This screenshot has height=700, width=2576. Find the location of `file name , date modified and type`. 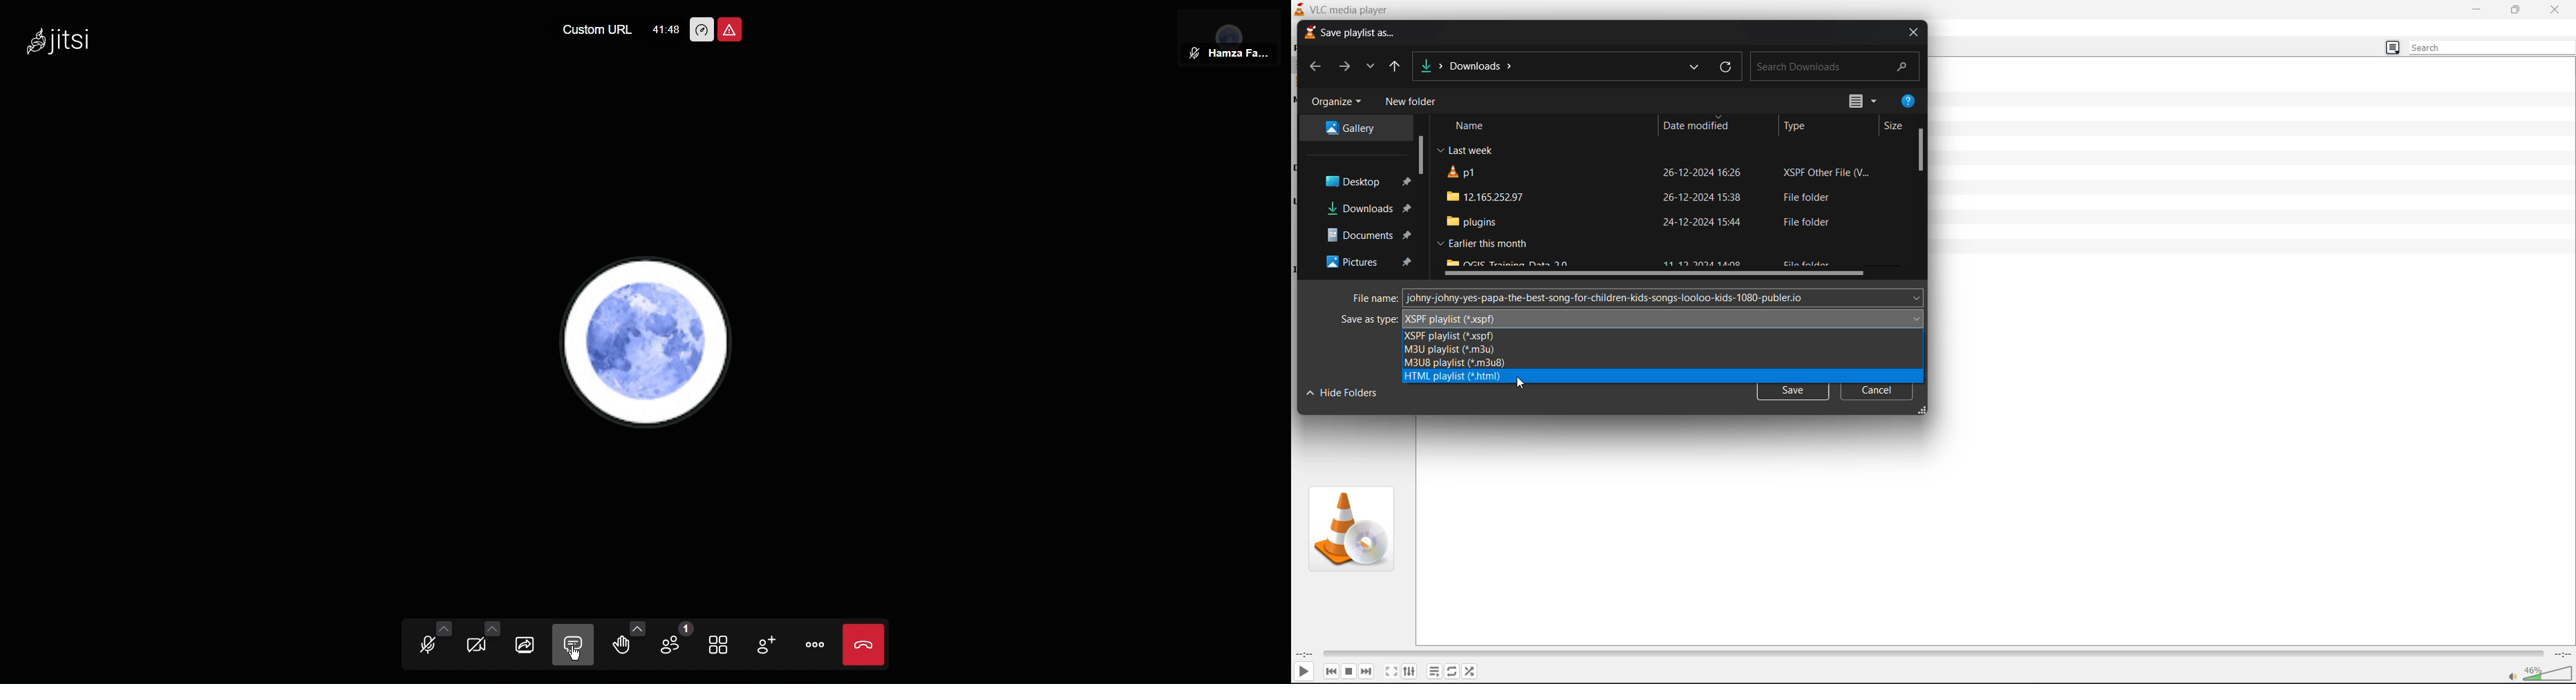

file name , date modified and type is located at coordinates (1661, 174).